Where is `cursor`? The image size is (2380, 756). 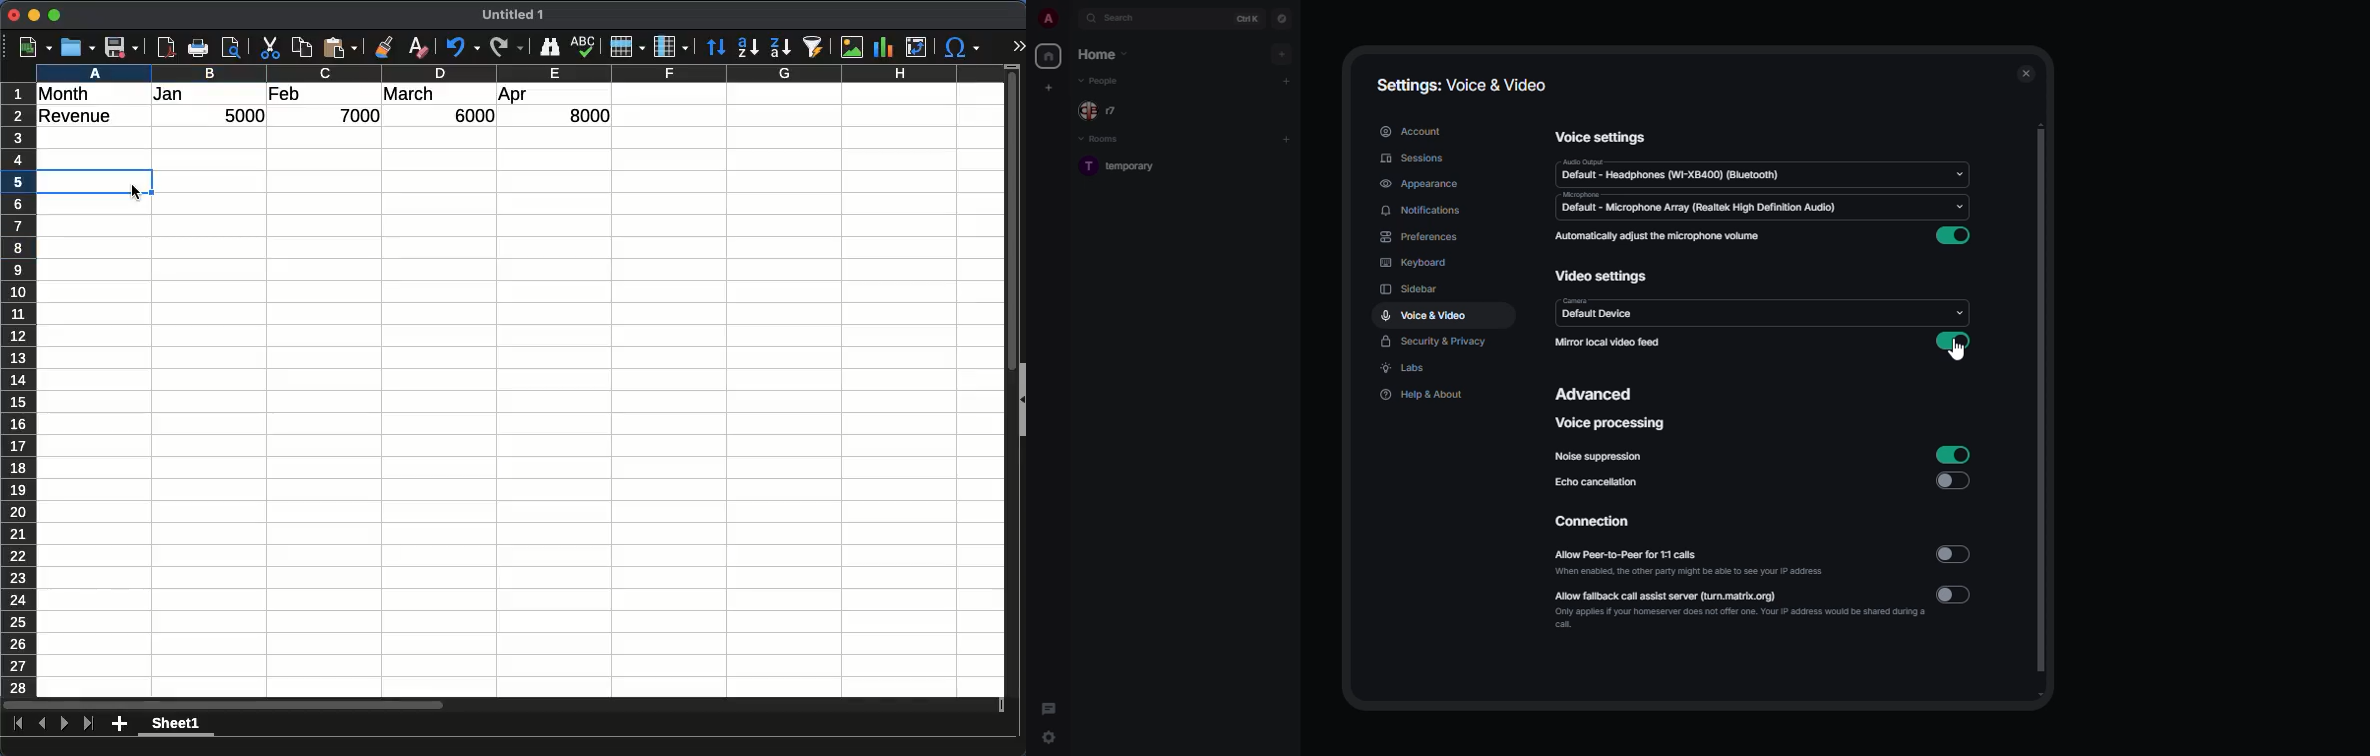 cursor is located at coordinates (1961, 356).